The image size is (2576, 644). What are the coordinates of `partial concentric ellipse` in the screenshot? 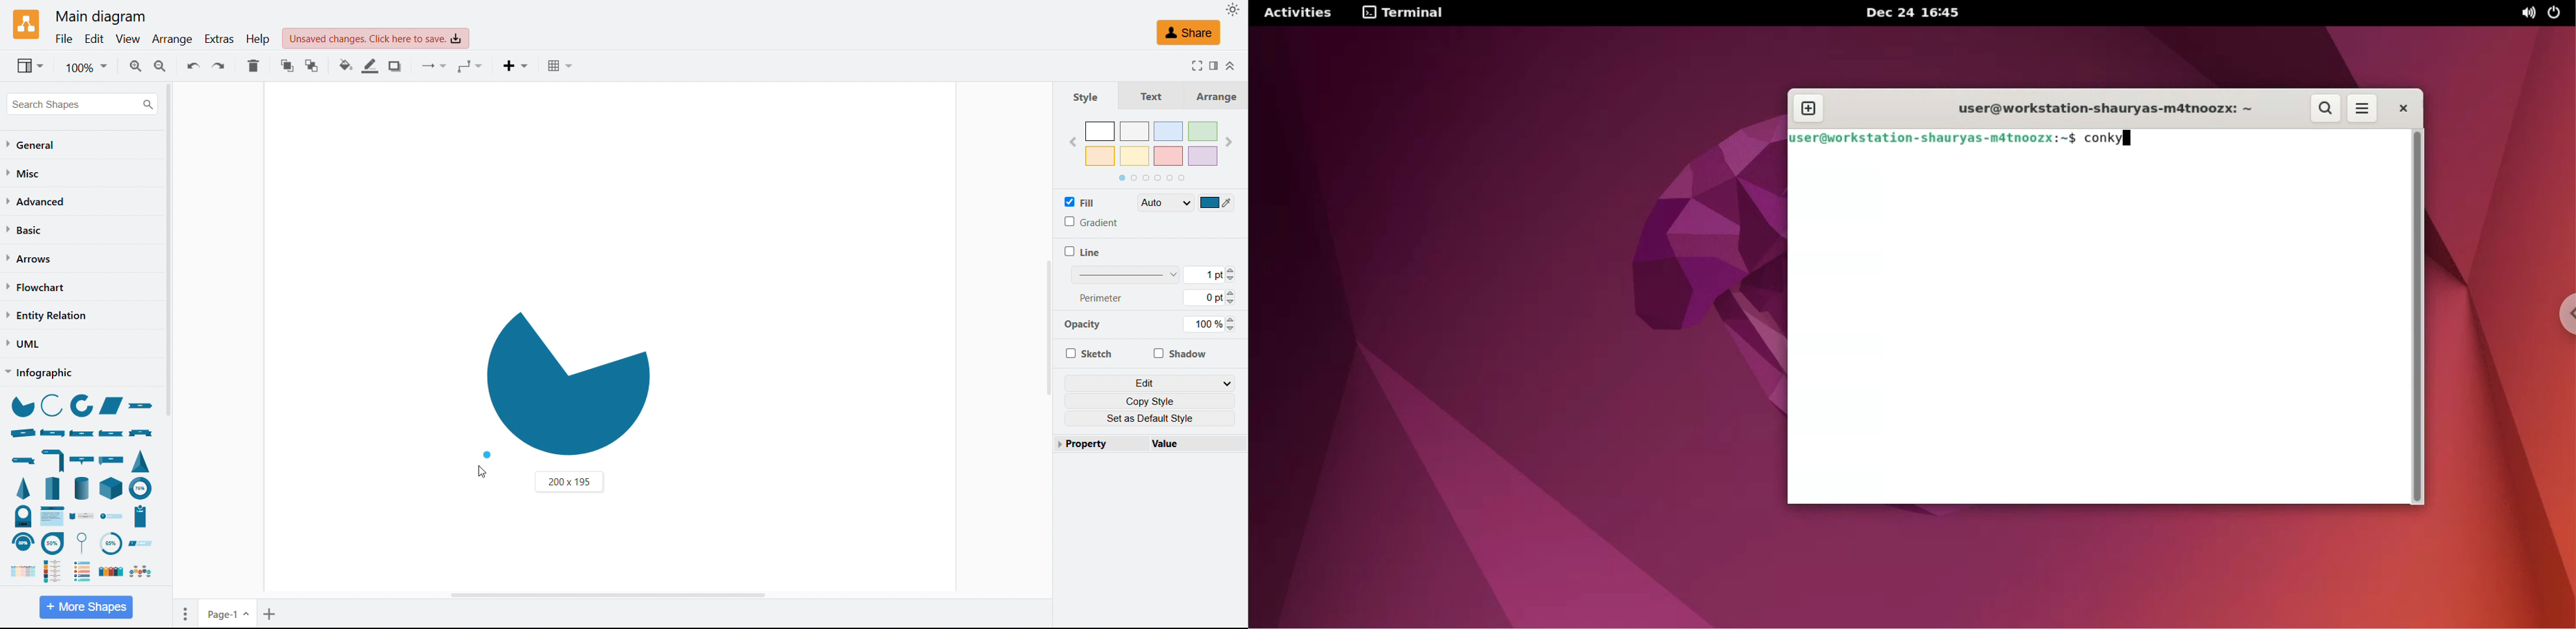 It's located at (141, 487).